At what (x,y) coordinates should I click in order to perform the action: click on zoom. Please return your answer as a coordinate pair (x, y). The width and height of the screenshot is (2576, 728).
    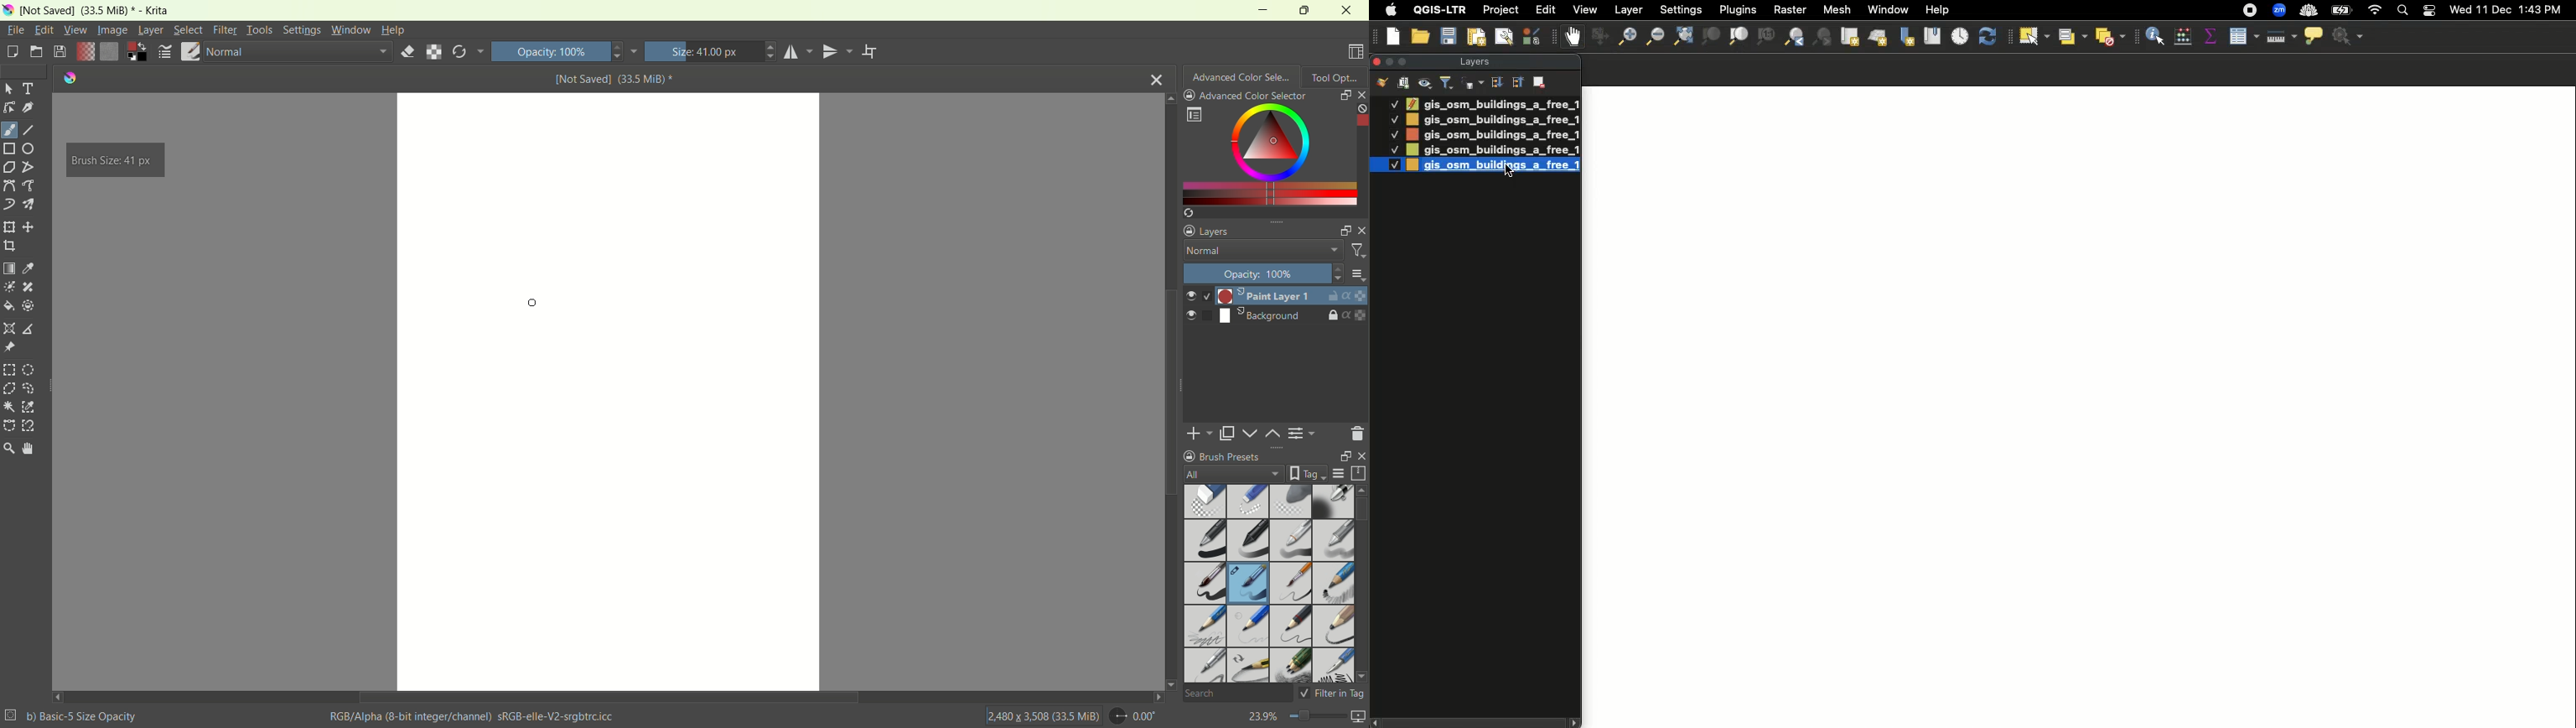
    Looking at the image, I should click on (9, 448).